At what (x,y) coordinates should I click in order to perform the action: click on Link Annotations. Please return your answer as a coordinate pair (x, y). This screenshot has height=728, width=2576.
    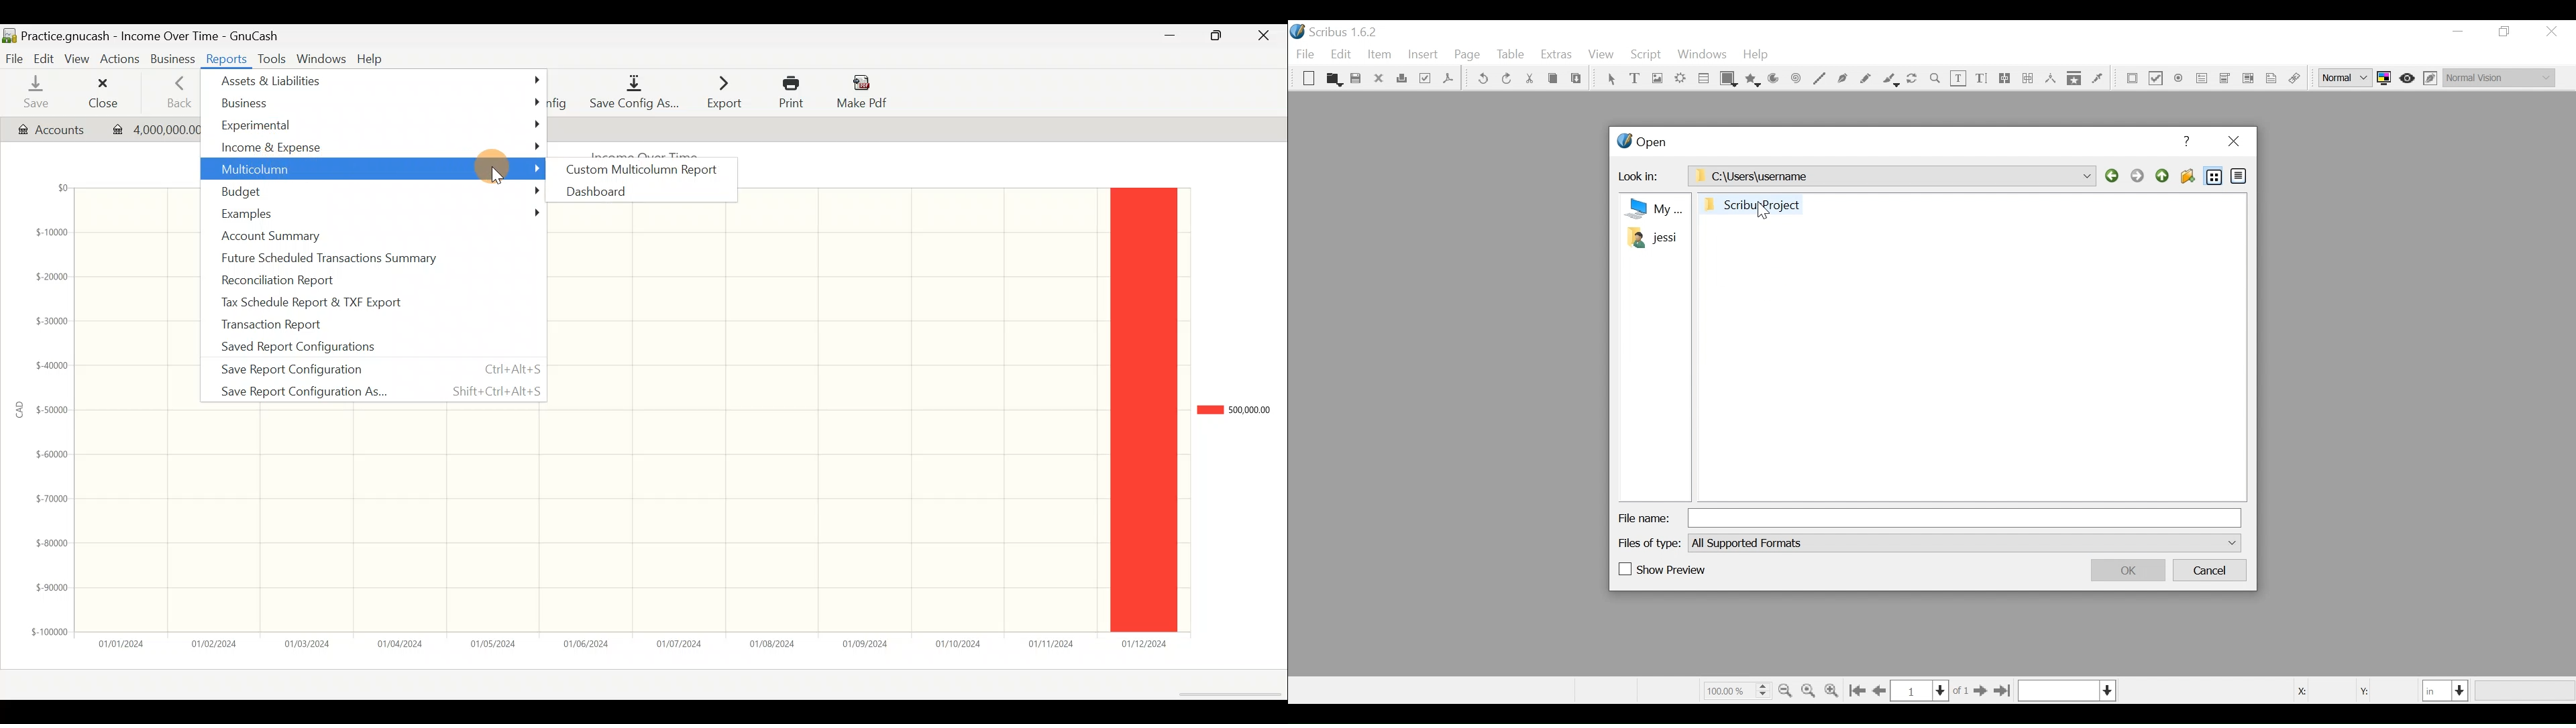
    Looking at the image, I should click on (2292, 79).